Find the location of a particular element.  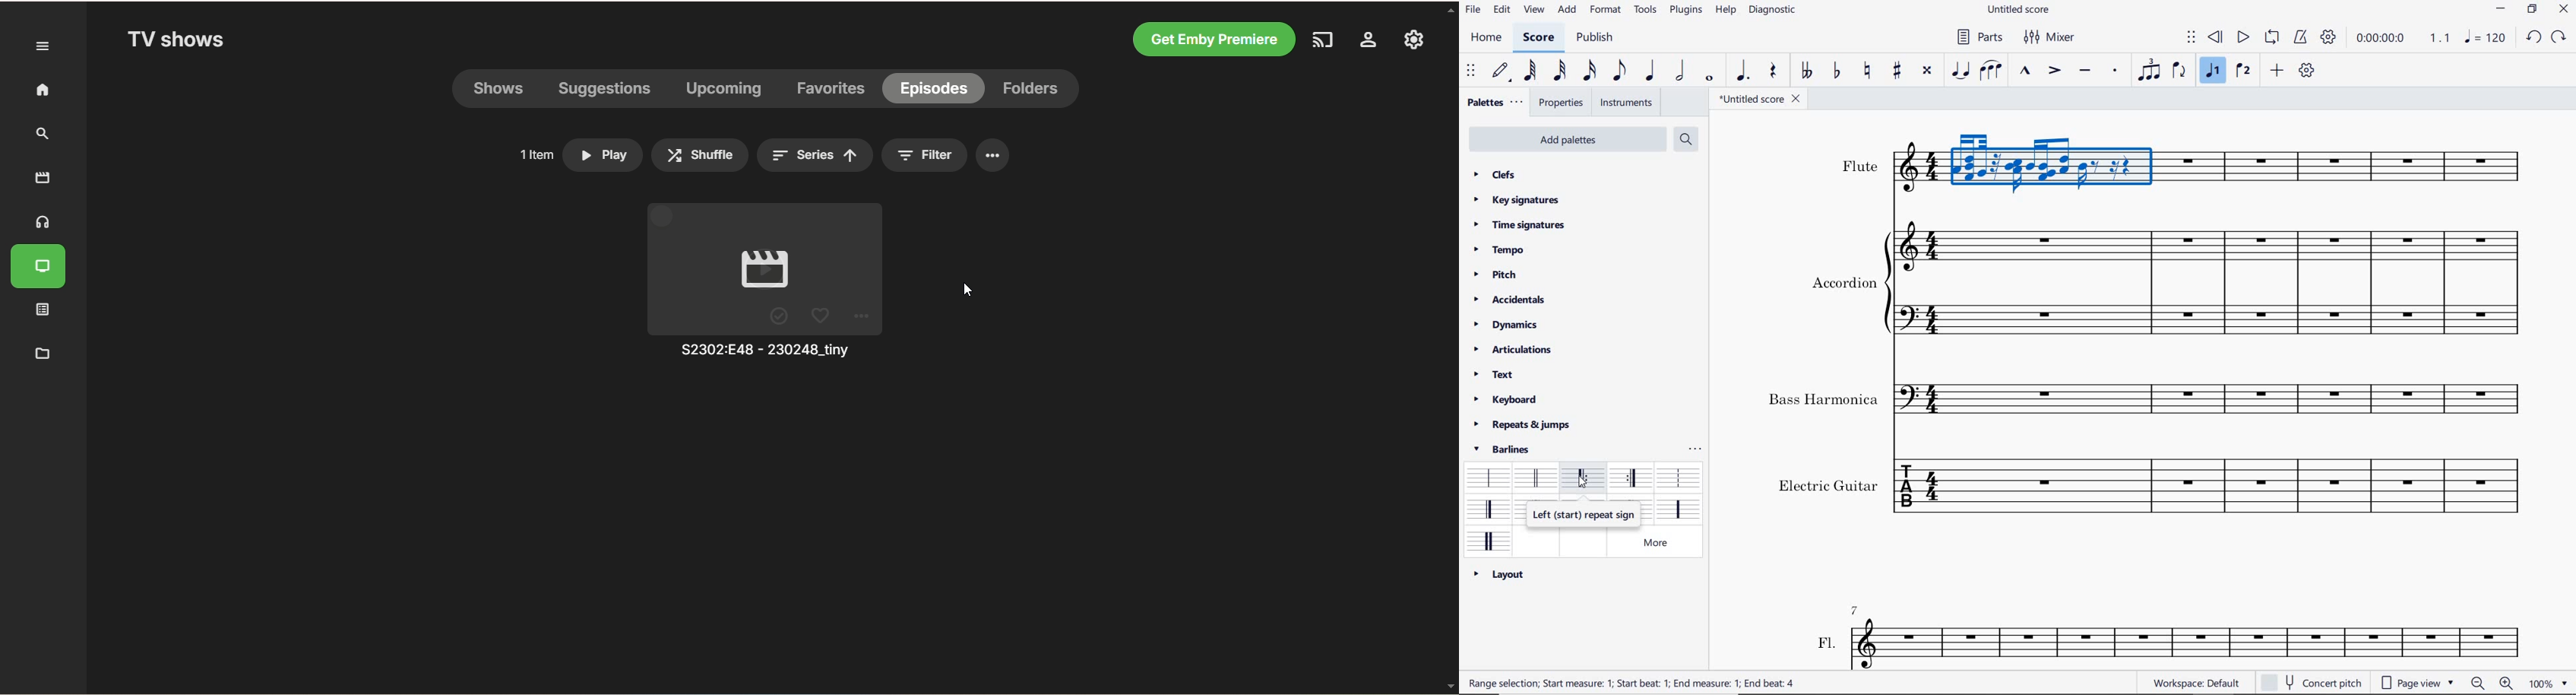

64th note is located at coordinates (1529, 71).